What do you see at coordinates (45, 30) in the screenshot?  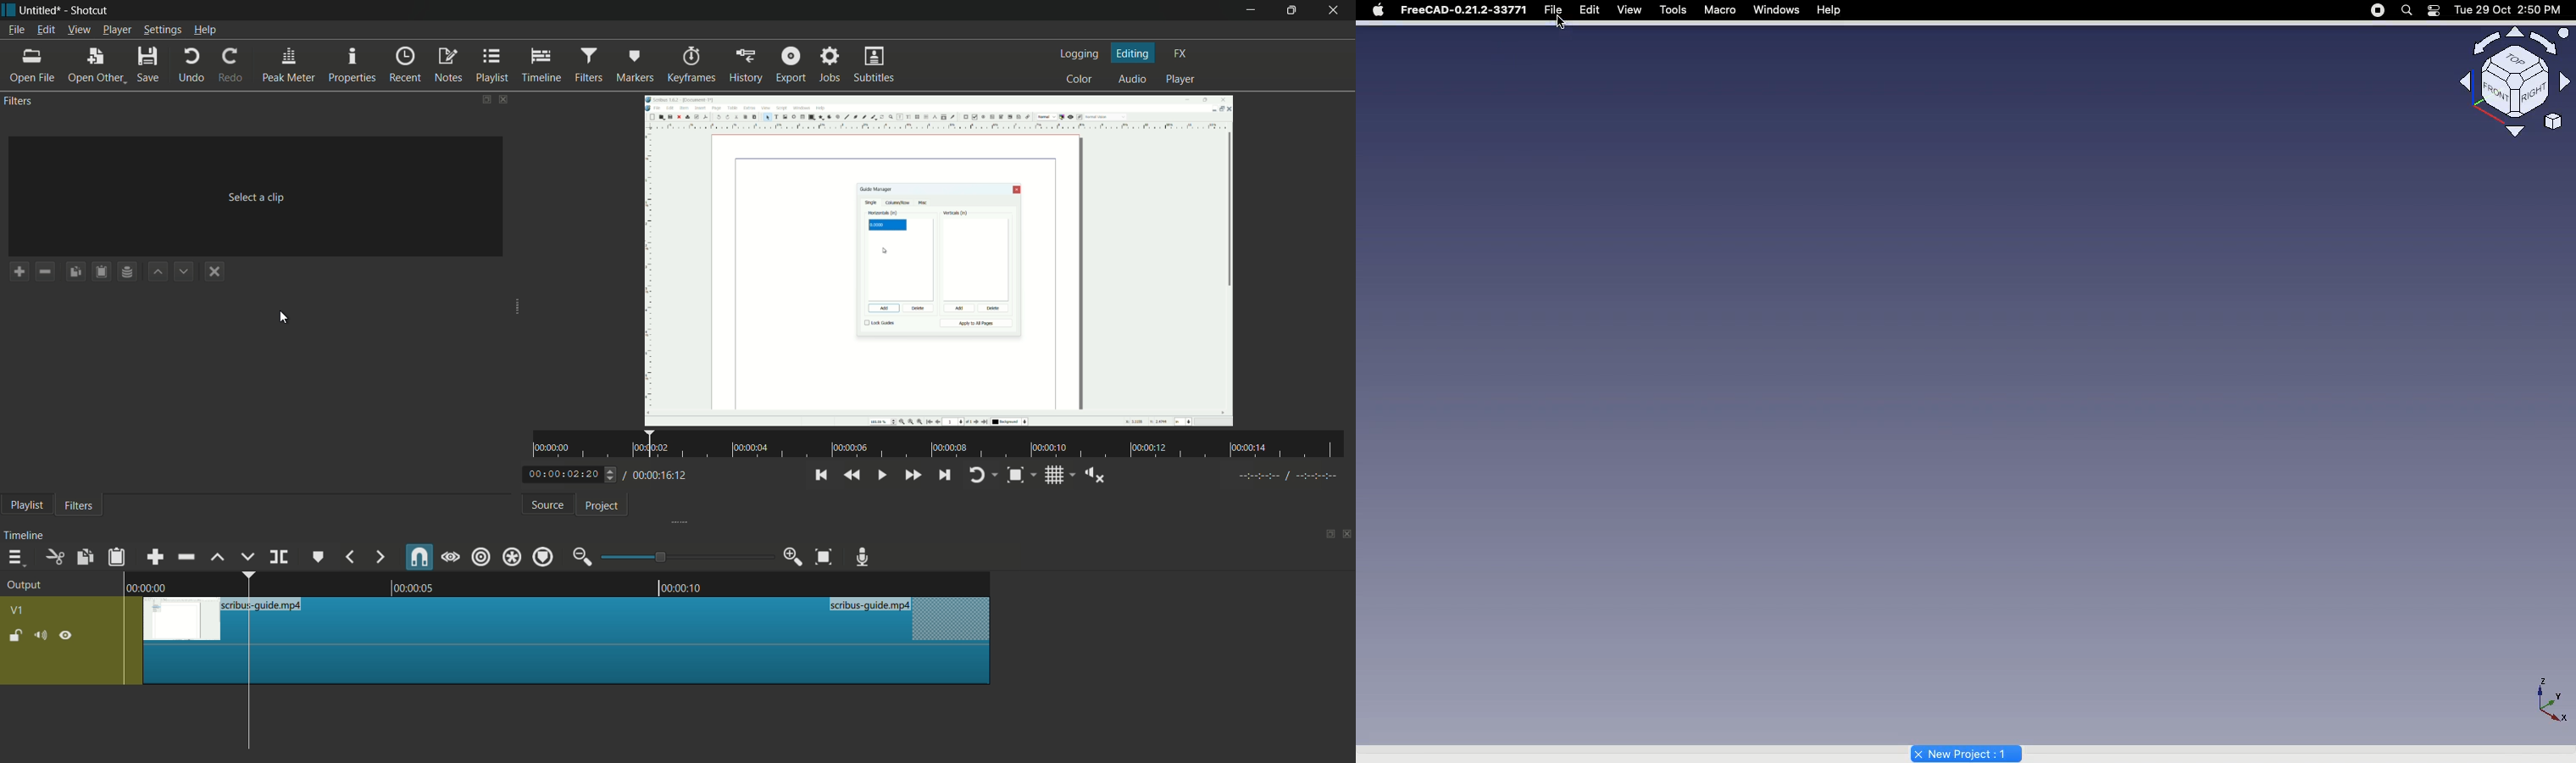 I see `edit menu` at bounding box center [45, 30].